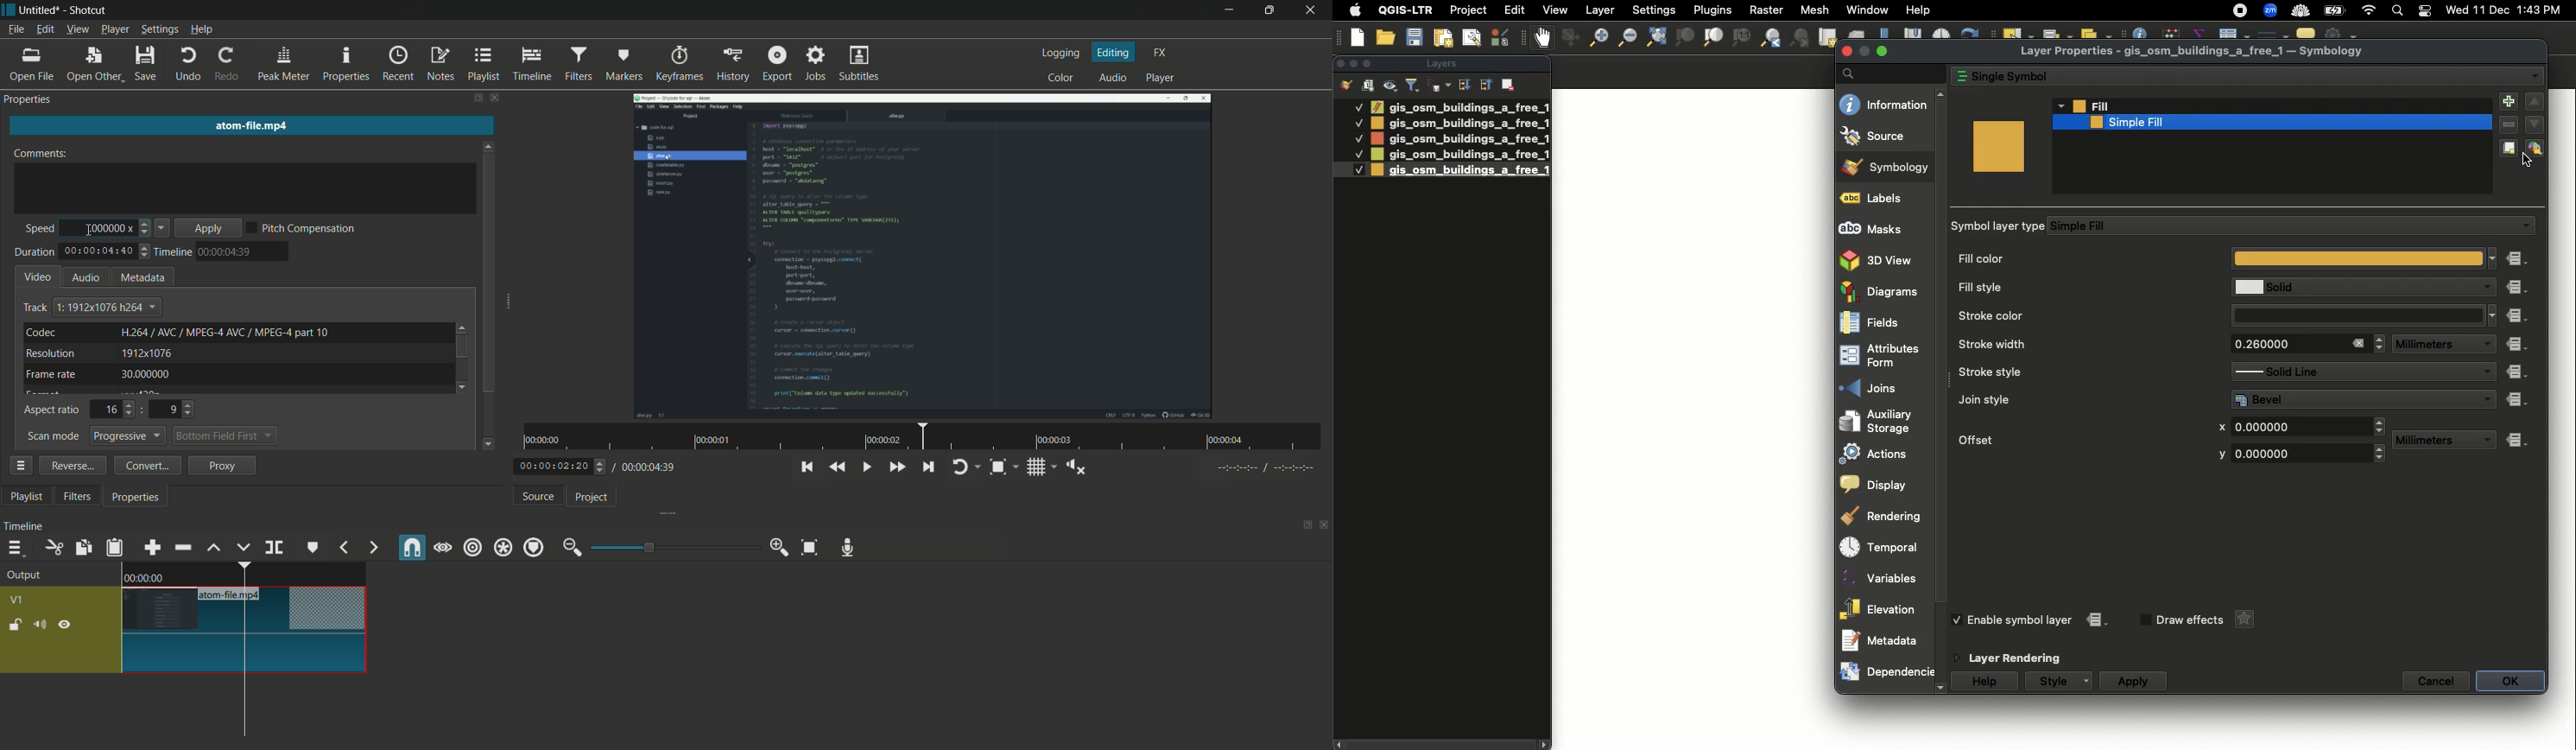 This screenshot has width=2576, height=756. Describe the element at coordinates (216, 549) in the screenshot. I see `lift` at that location.